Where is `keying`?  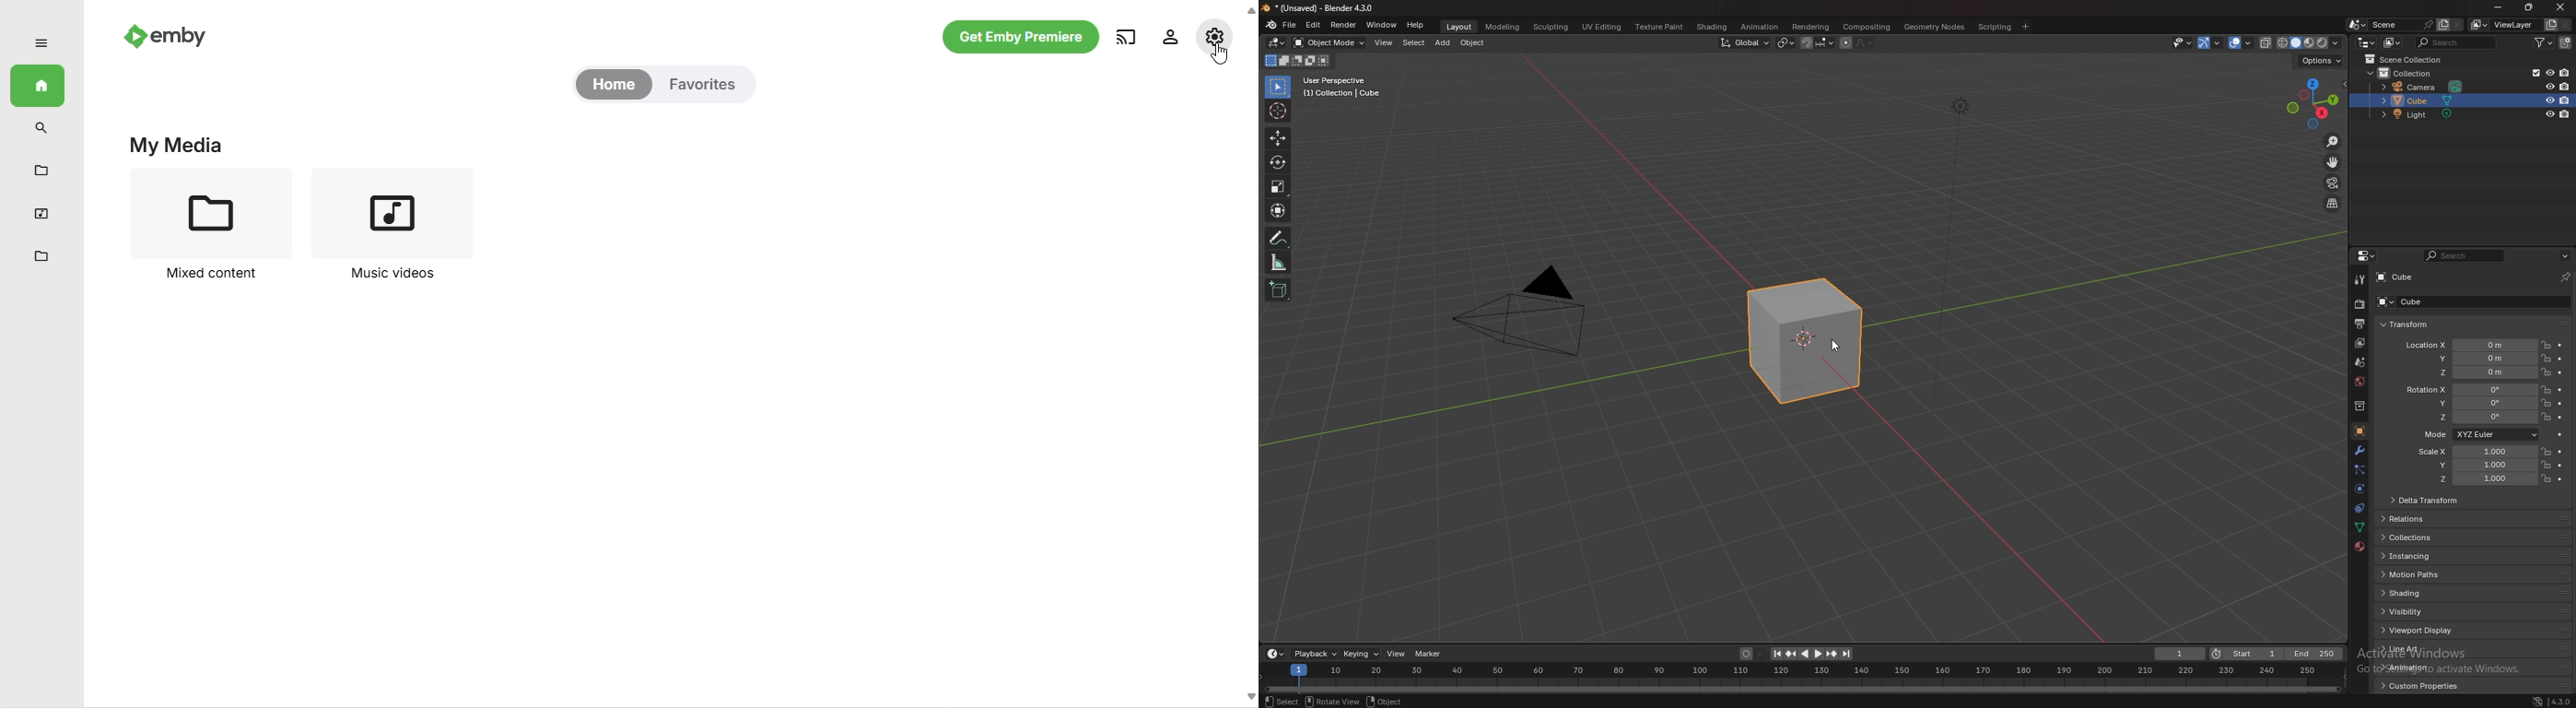
keying is located at coordinates (1360, 654).